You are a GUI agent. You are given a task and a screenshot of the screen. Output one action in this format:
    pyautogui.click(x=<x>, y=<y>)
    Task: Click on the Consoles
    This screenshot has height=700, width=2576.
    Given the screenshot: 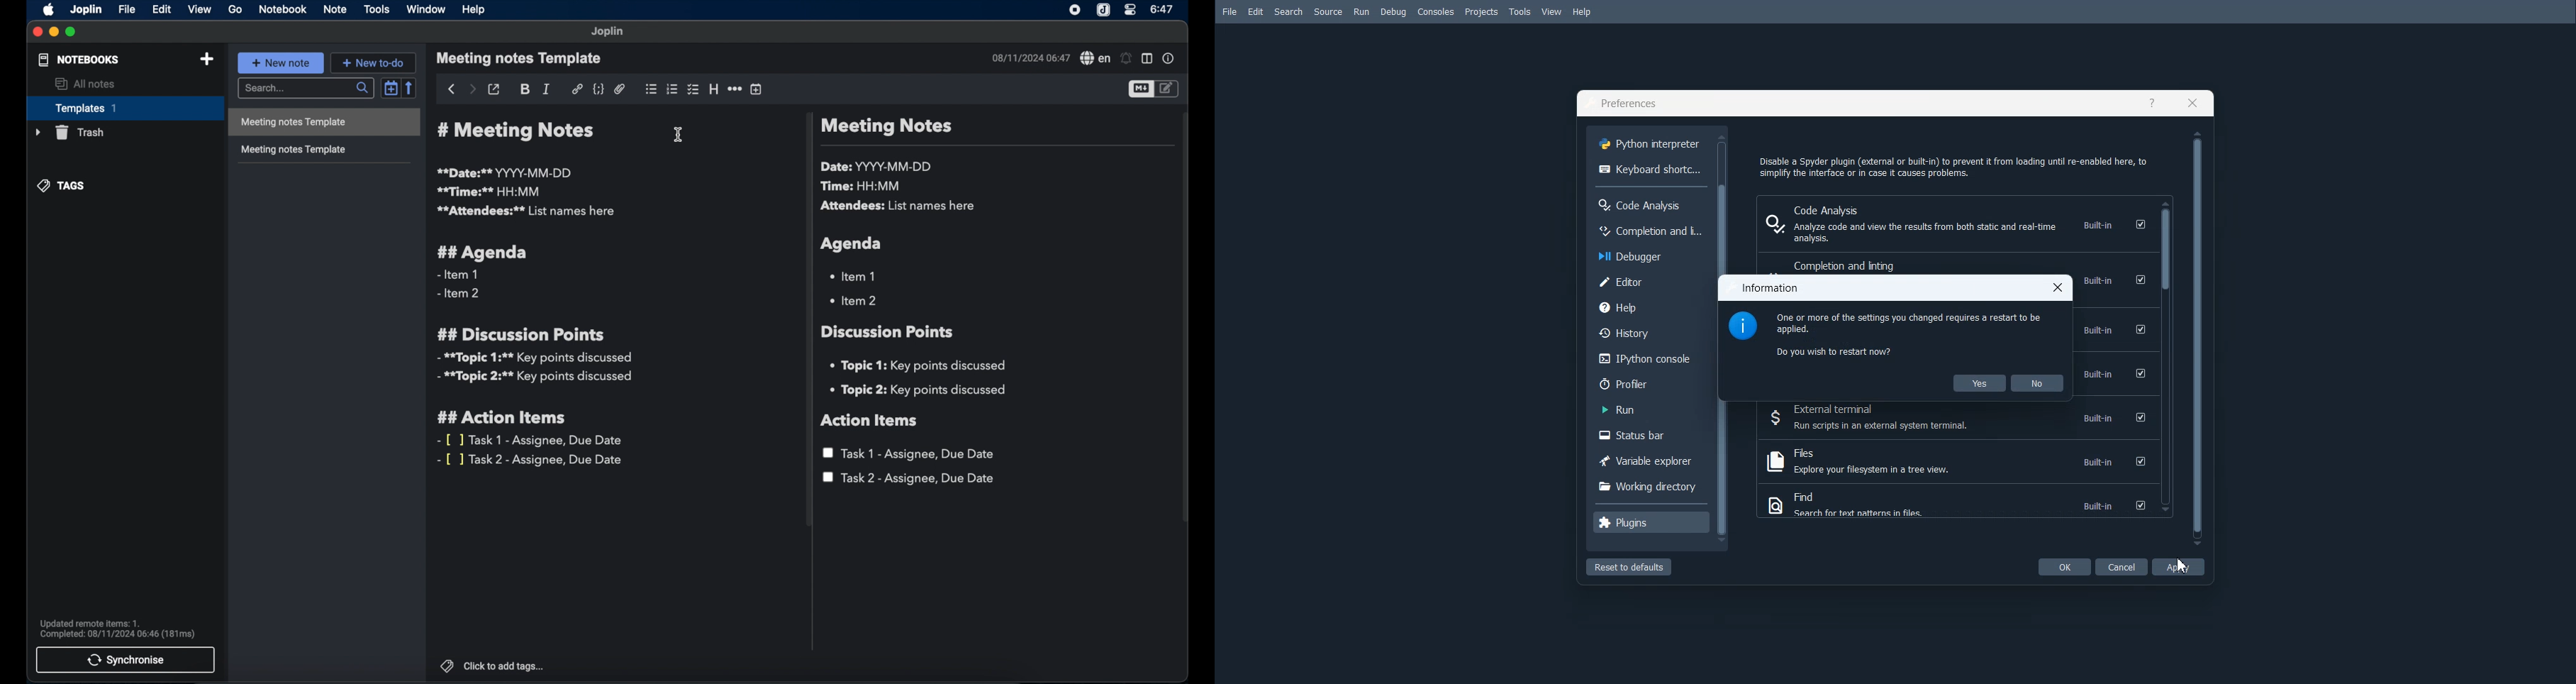 What is the action you would take?
    pyautogui.click(x=1435, y=12)
    